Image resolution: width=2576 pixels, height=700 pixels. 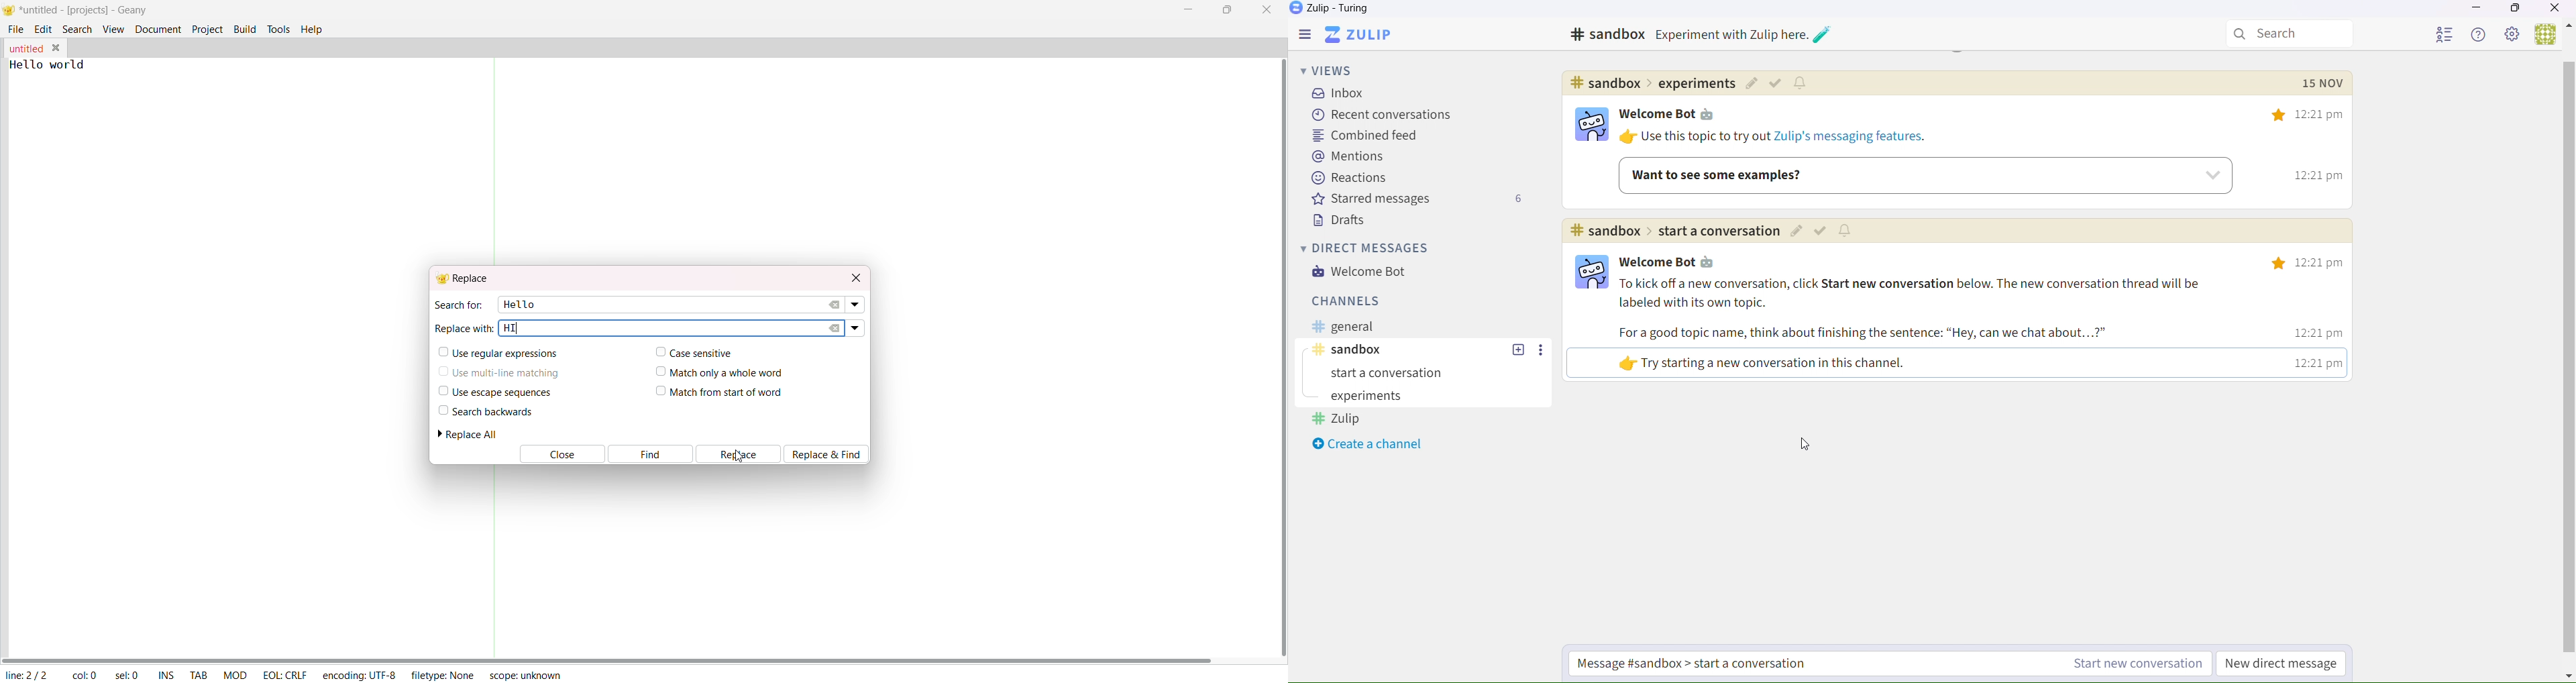 What do you see at coordinates (473, 434) in the screenshot?
I see `replace all` at bounding box center [473, 434].